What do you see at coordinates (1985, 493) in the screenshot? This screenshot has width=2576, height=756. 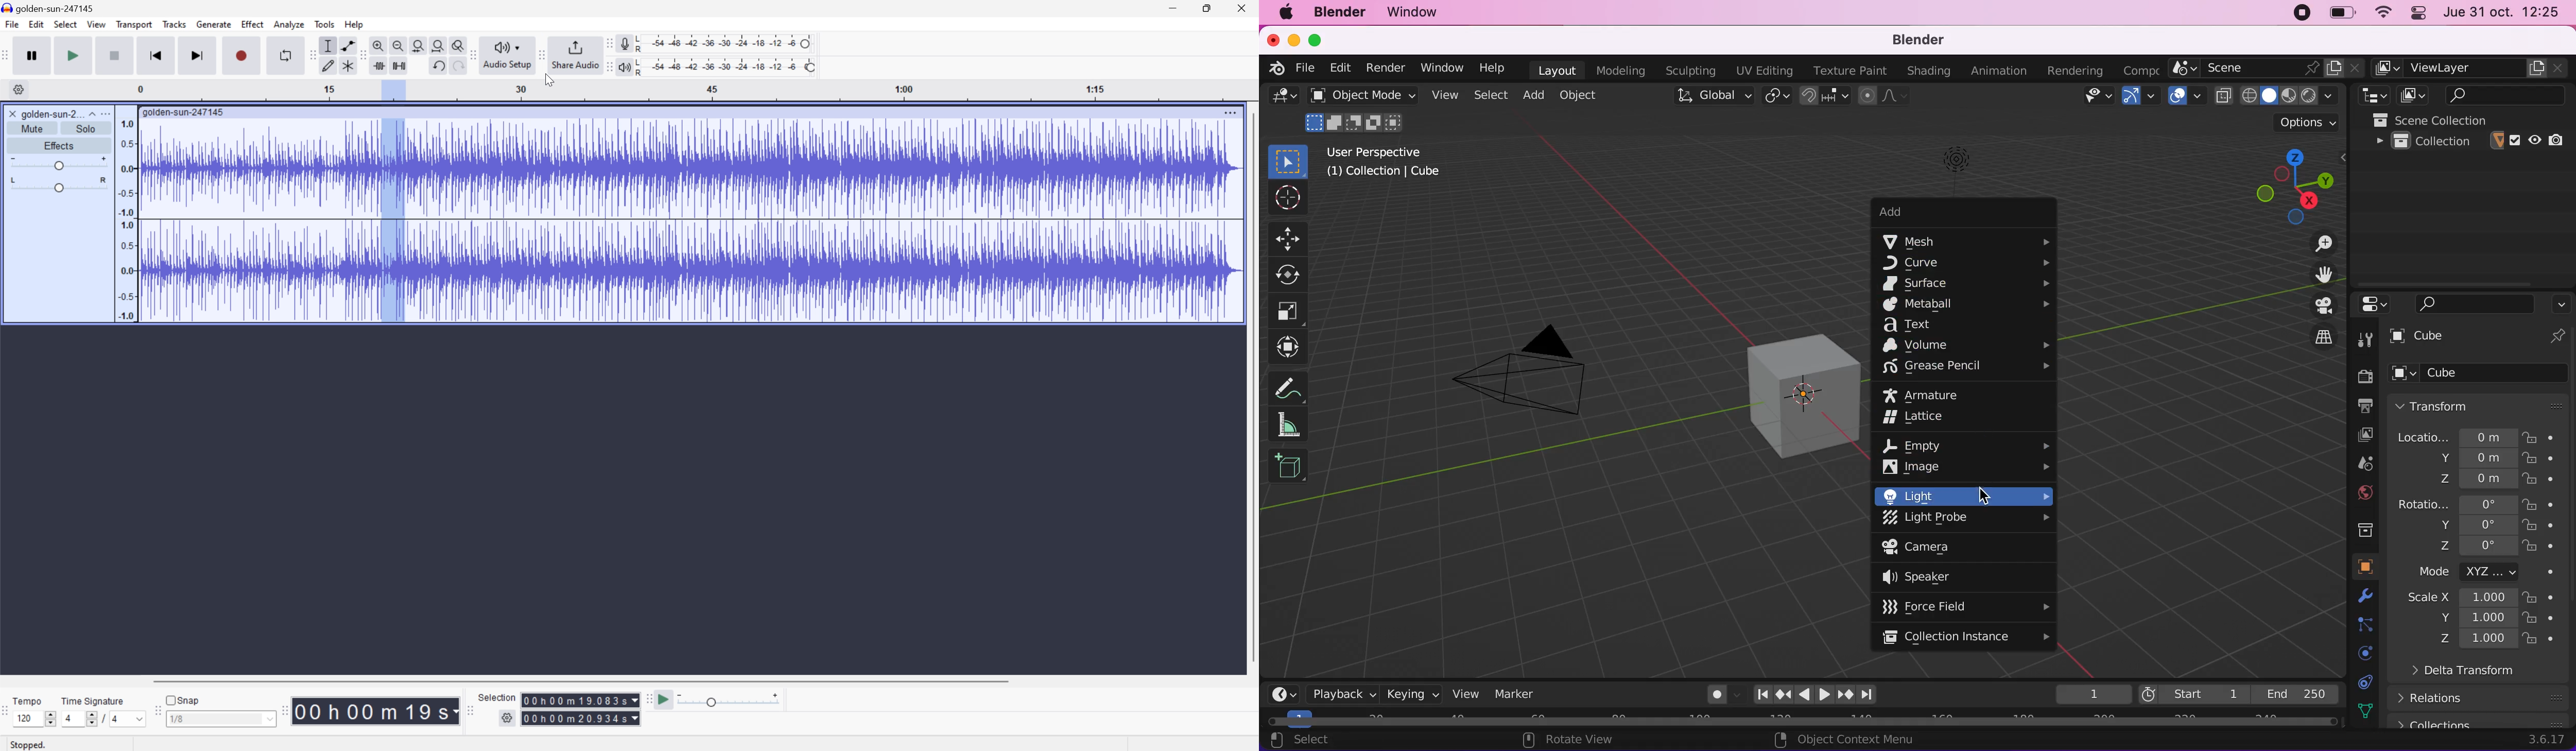 I see `cursor on light` at bounding box center [1985, 493].